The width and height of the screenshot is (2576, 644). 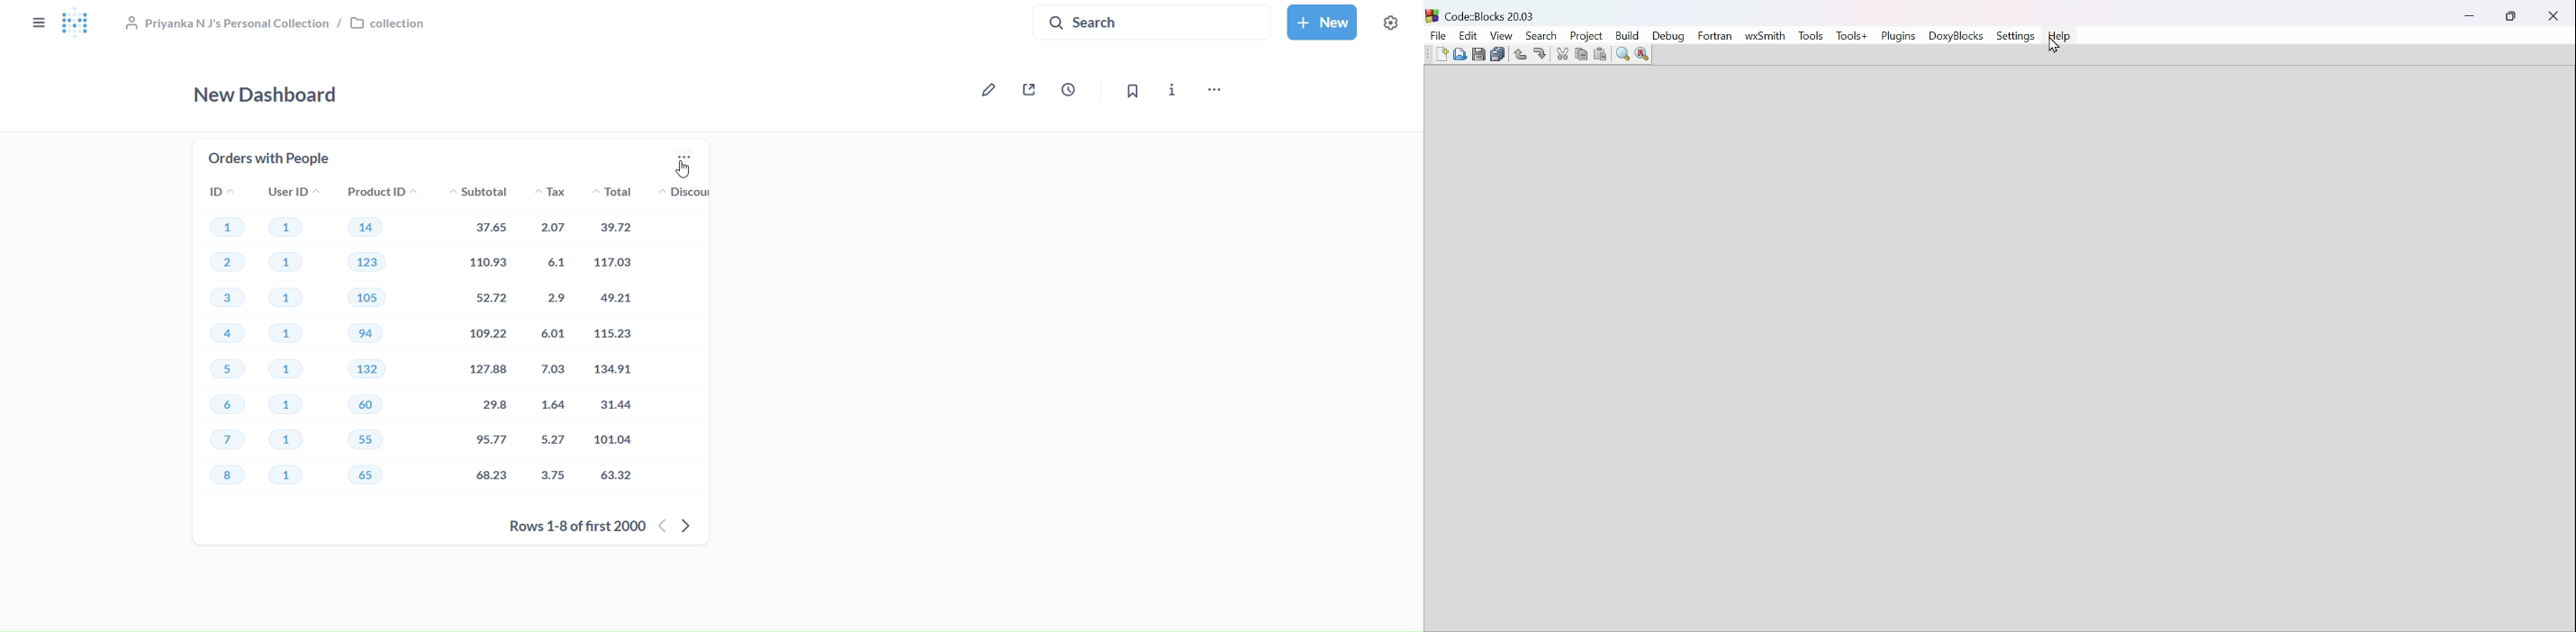 I want to click on copy, so click(x=1579, y=53).